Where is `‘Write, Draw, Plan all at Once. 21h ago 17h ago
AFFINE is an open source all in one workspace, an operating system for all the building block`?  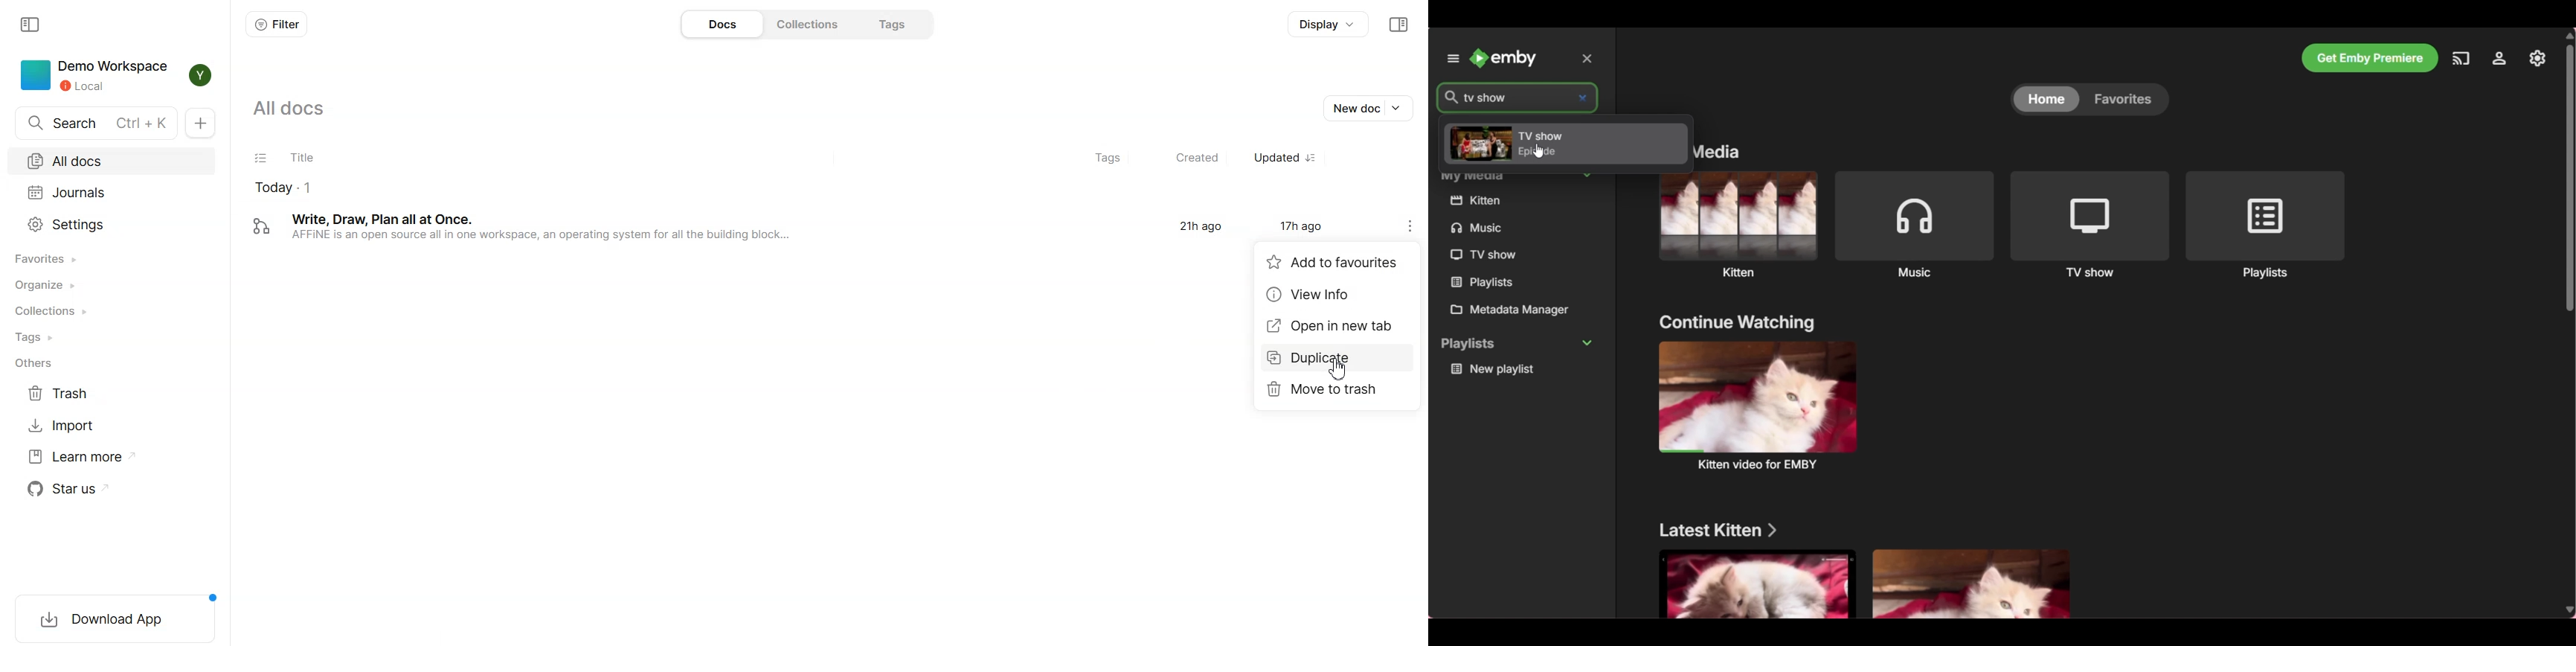
‘Write, Draw, Plan all at Once. 21h ago 17h ago
AFFINE is an open source all in one workspace, an operating system for all the building block is located at coordinates (786, 229).